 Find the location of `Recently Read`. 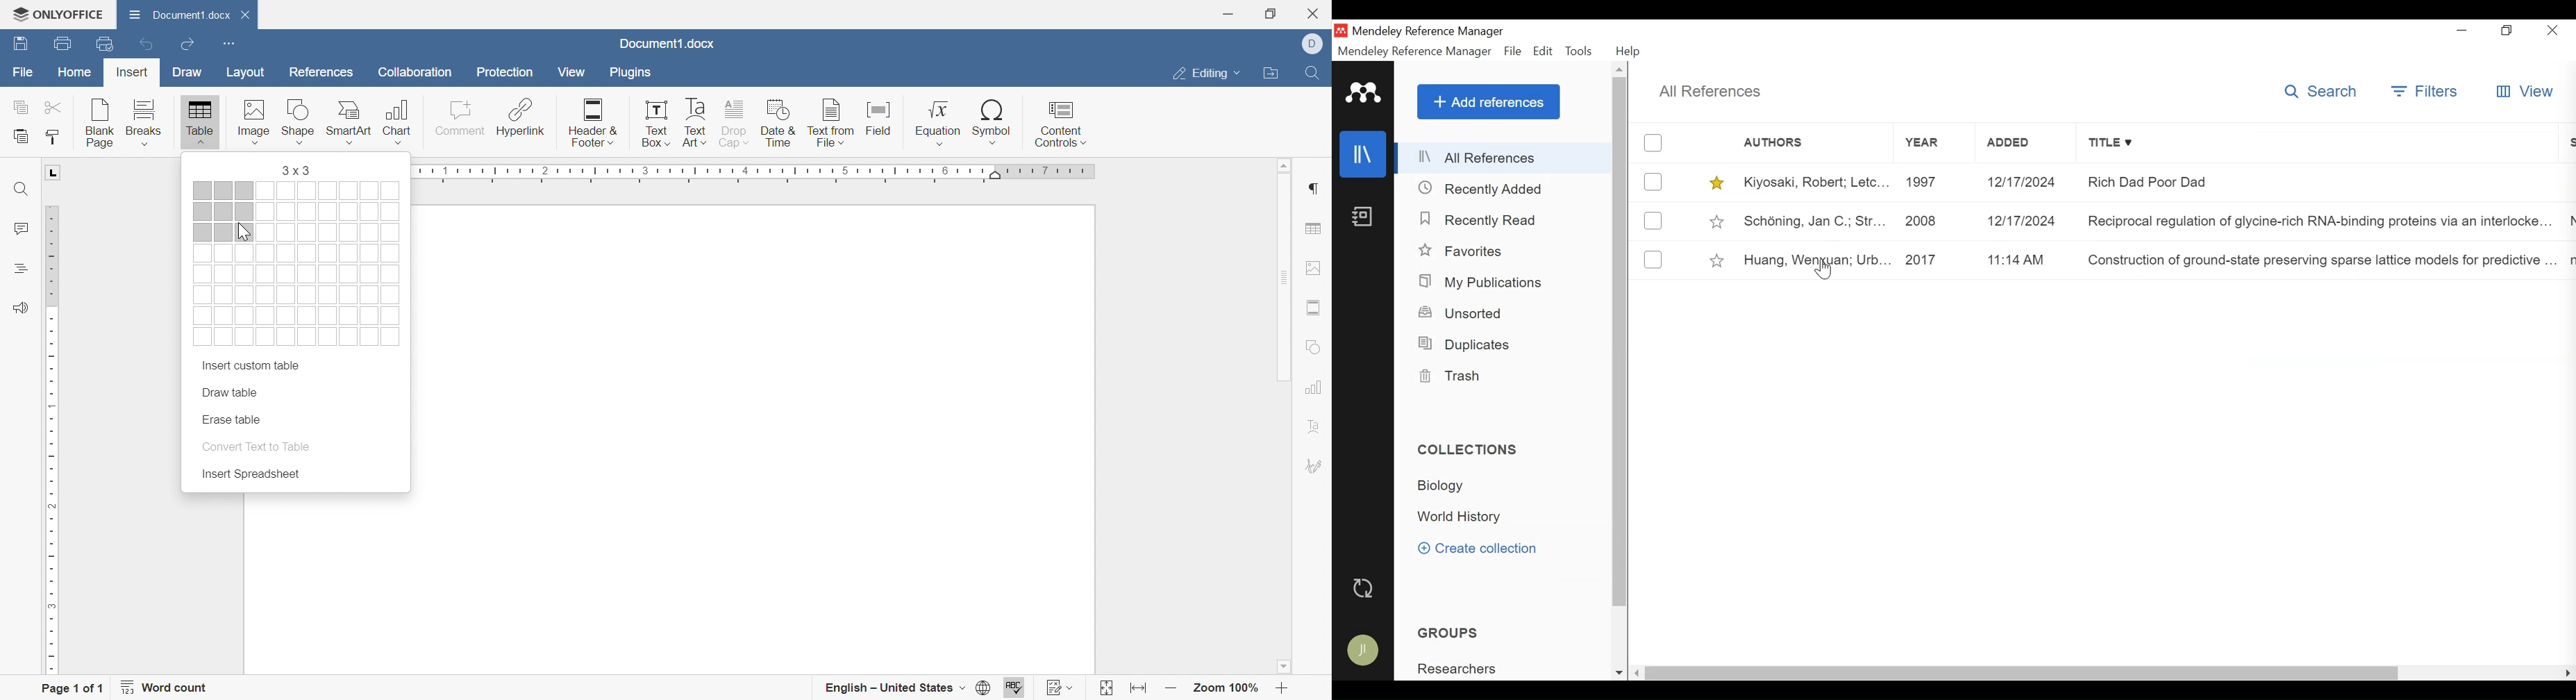

Recently Read is located at coordinates (1481, 220).